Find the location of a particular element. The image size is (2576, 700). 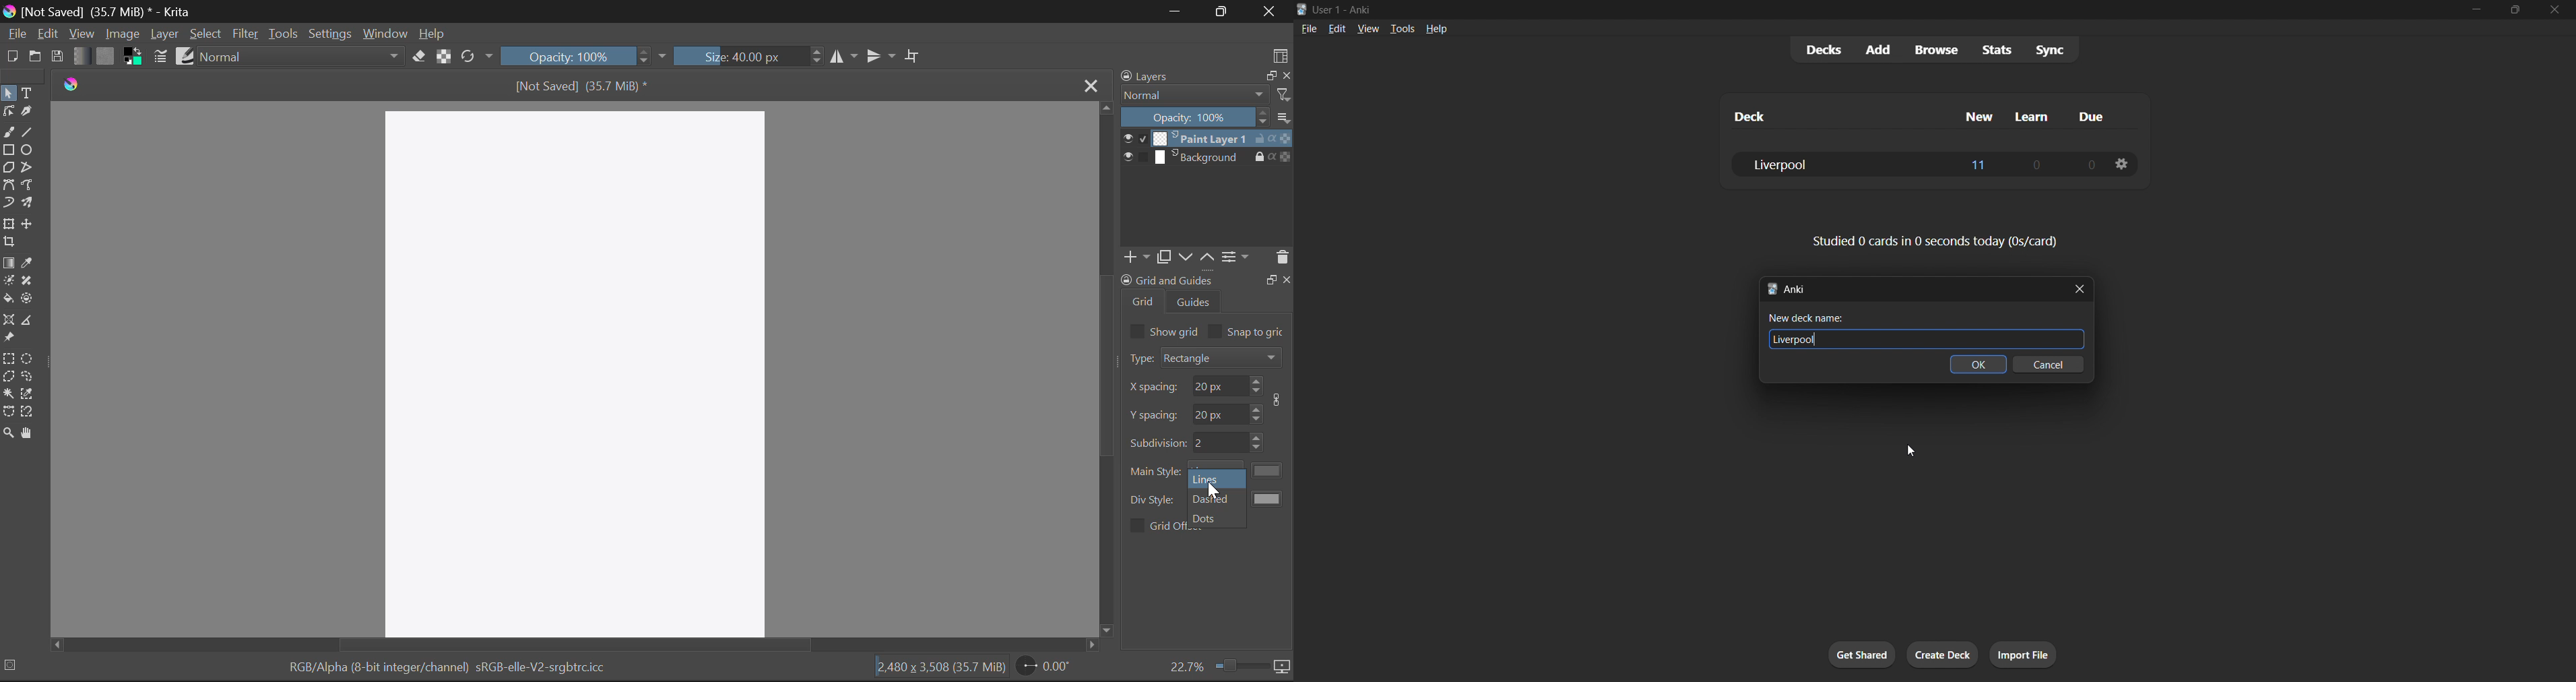

deck column is located at coordinates (1833, 116).